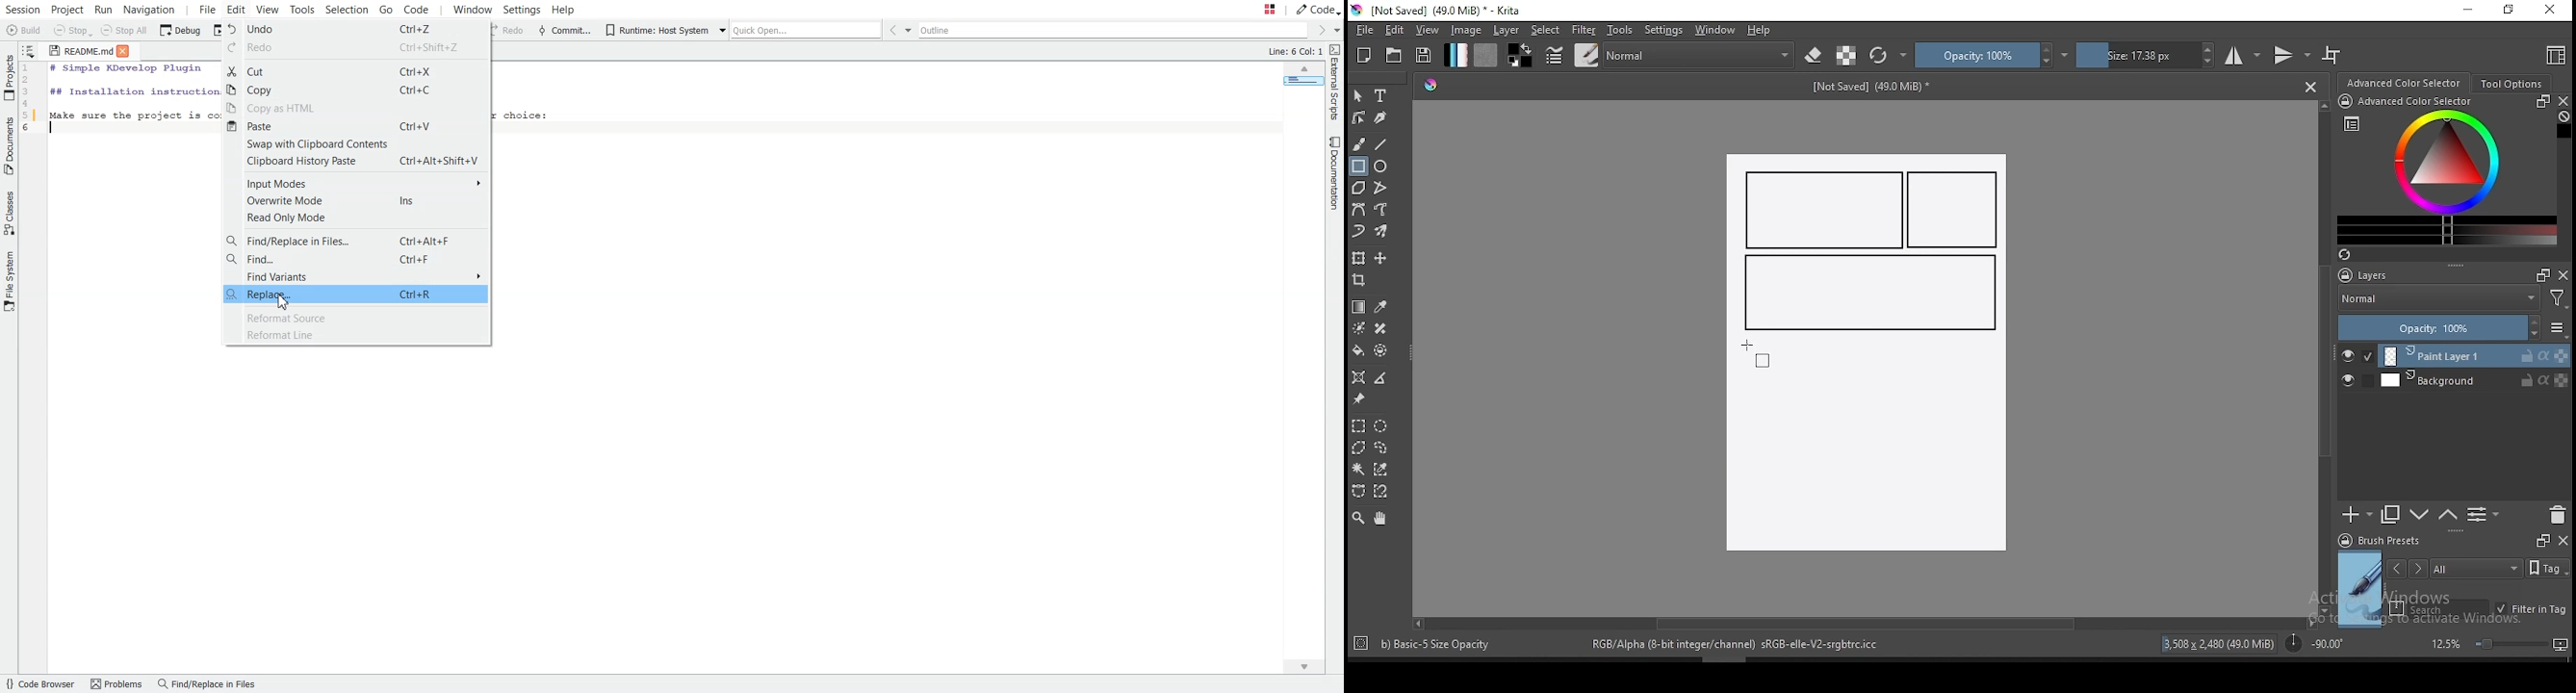  Describe the element at coordinates (81, 52) in the screenshot. I see `README.md (document)` at that location.